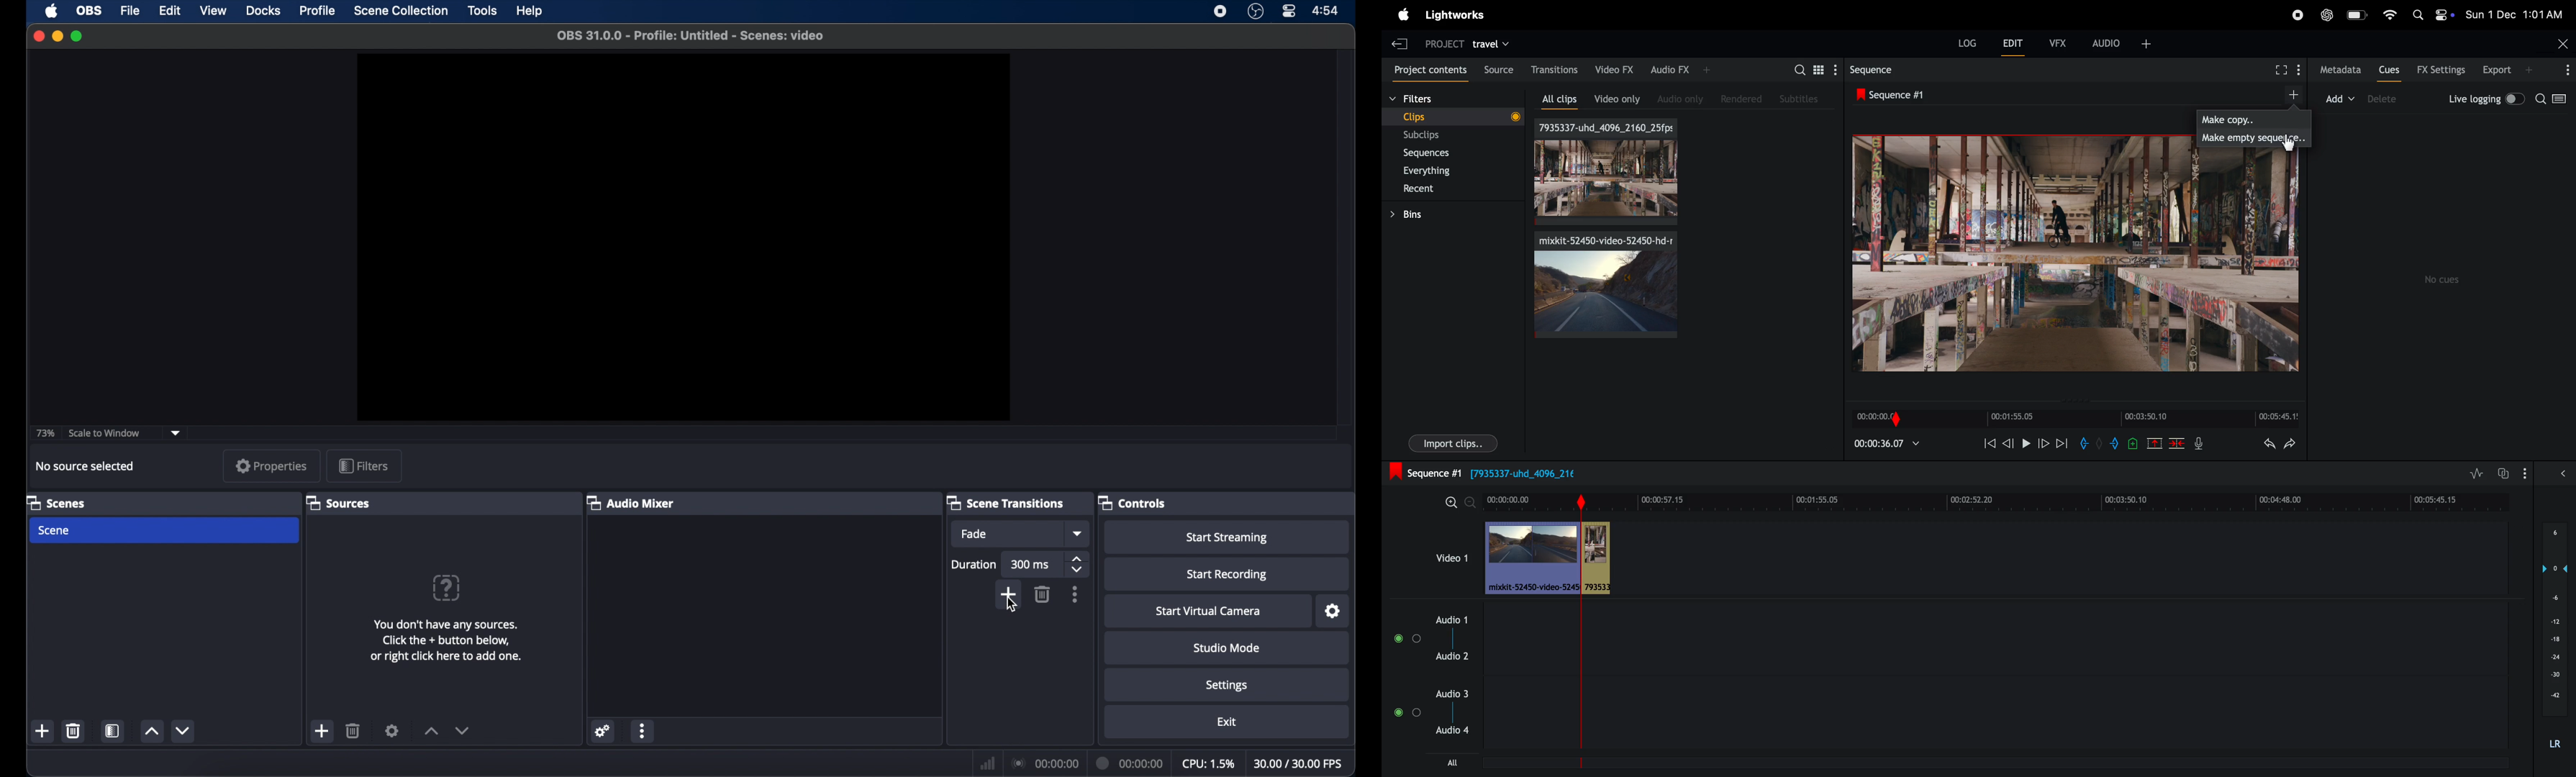 The height and width of the screenshot is (784, 2576). Describe the element at coordinates (1131, 502) in the screenshot. I see `controls` at that location.